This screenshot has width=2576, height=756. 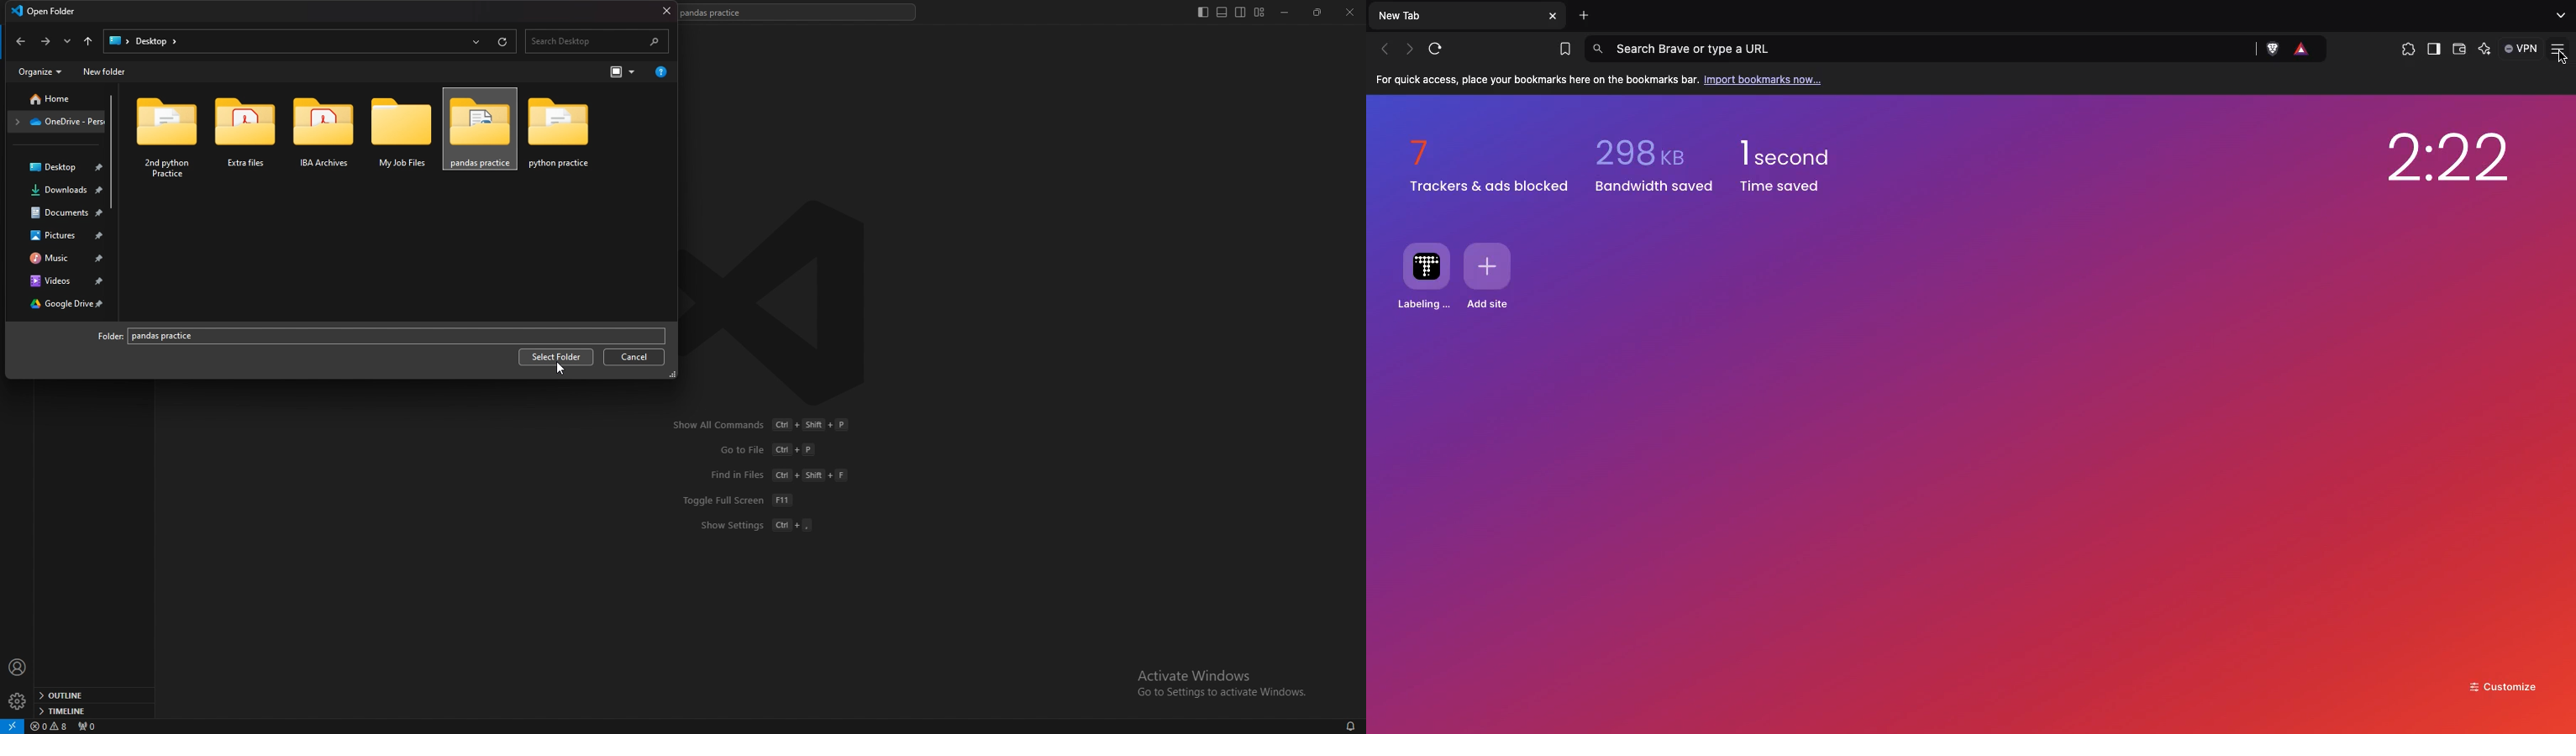 What do you see at coordinates (1922, 50) in the screenshot?
I see `Search brave or type a URL` at bounding box center [1922, 50].